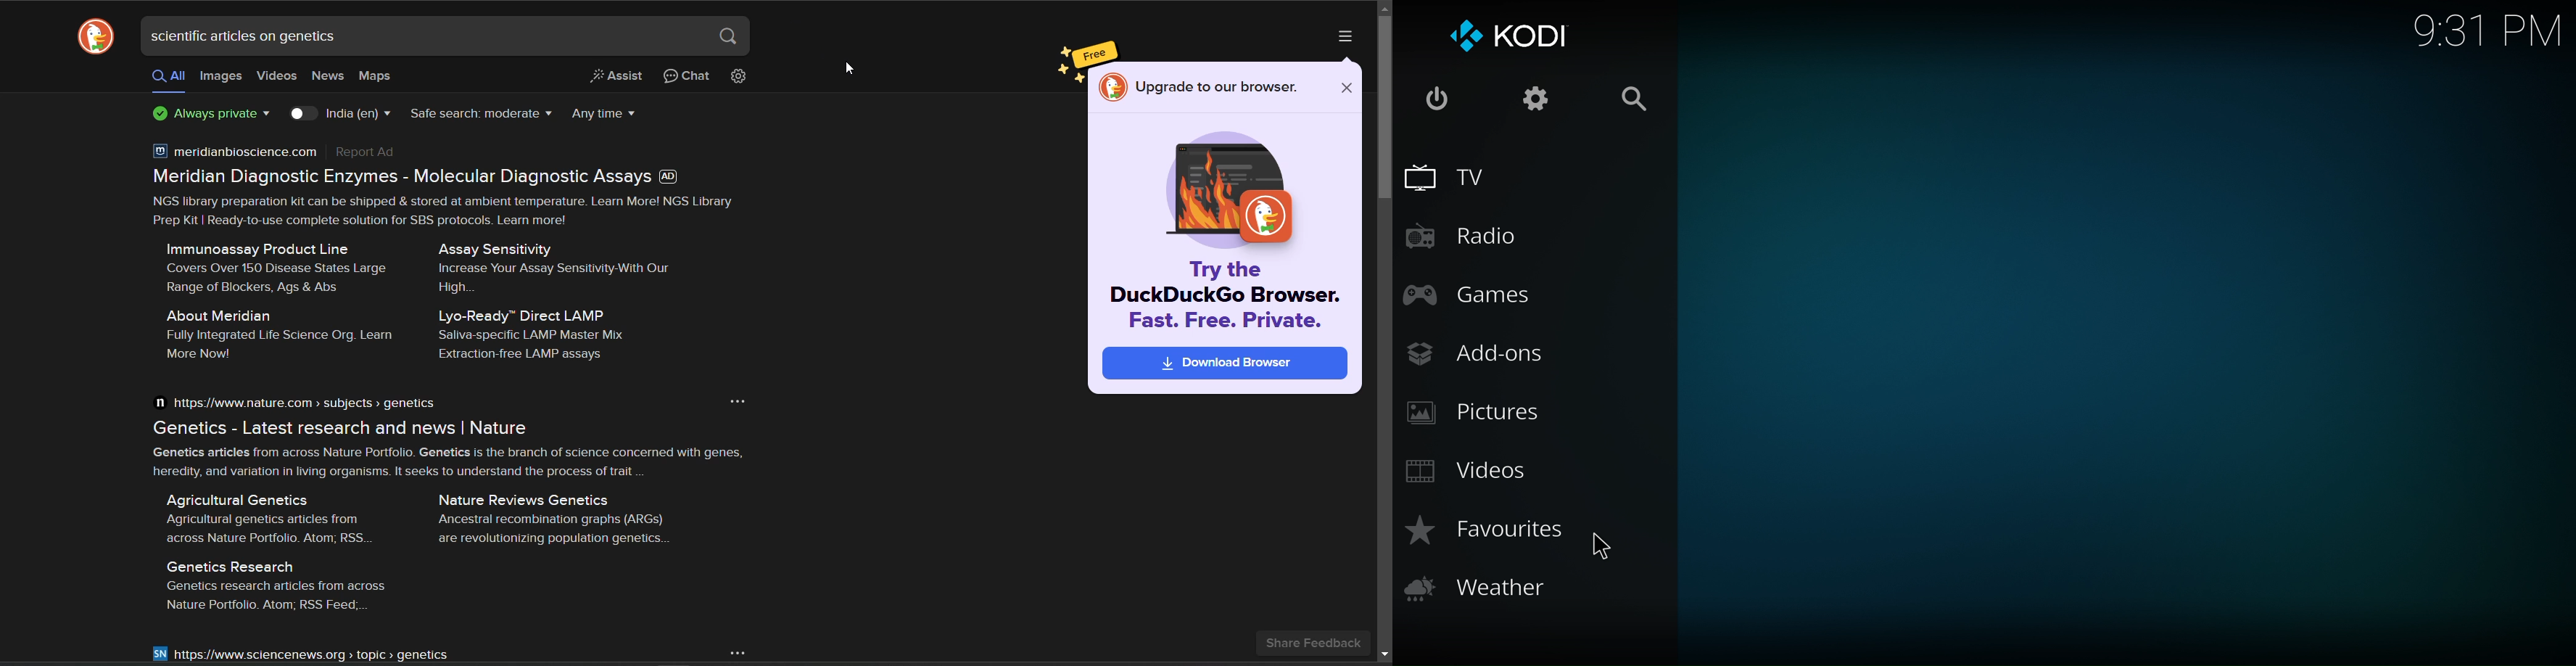 The image size is (2576, 672). What do you see at coordinates (1470, 471) in the screenshot?
I see `videos` at bounding box center [1470, 471].